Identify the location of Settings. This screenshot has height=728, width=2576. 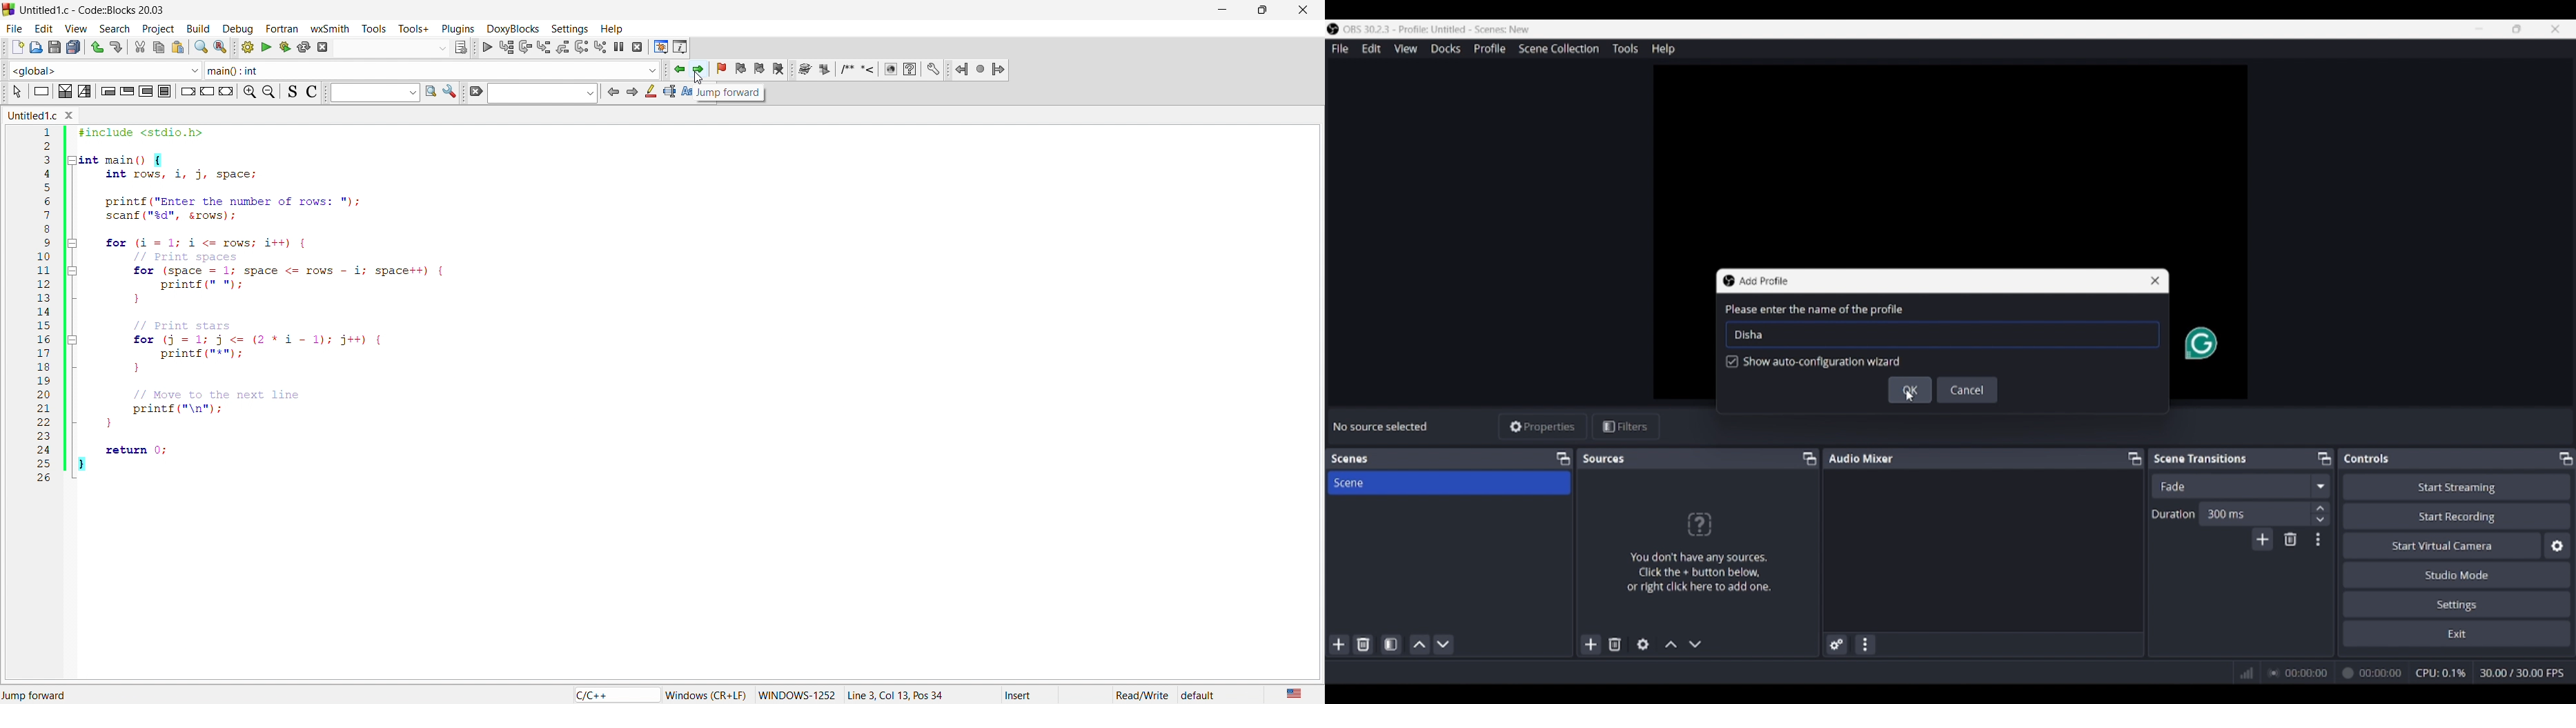
(2458, 604).